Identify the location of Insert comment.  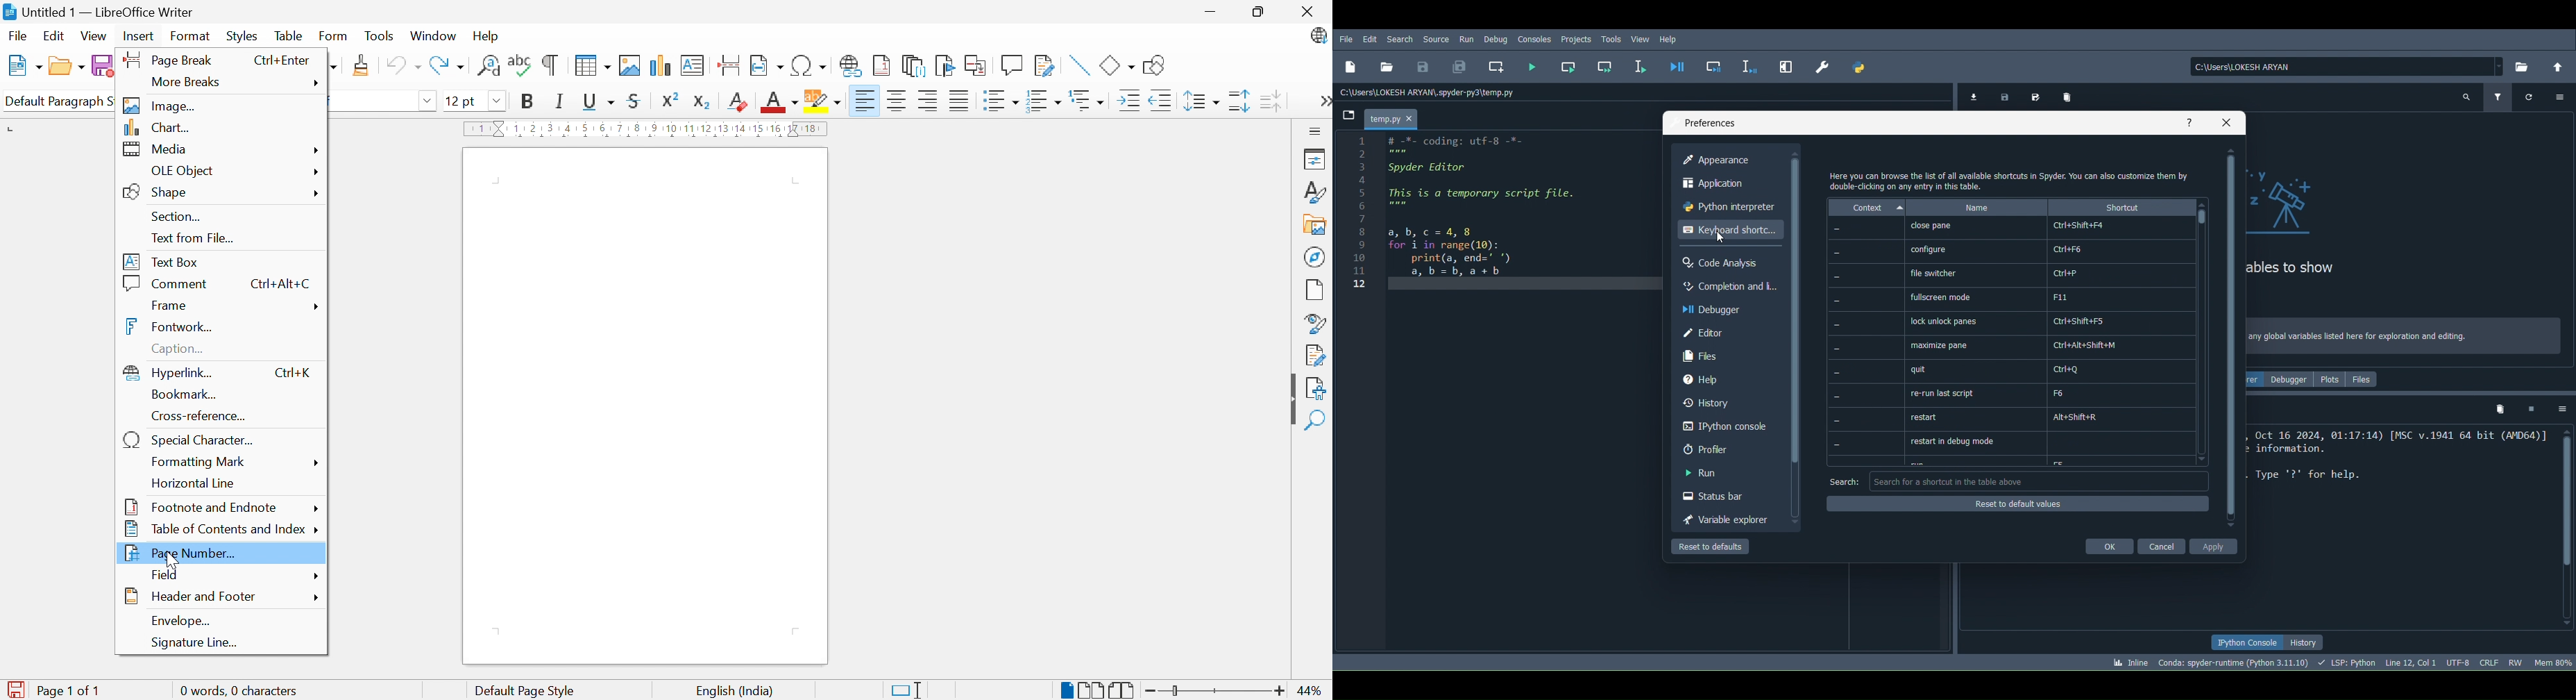
(1011, 65).